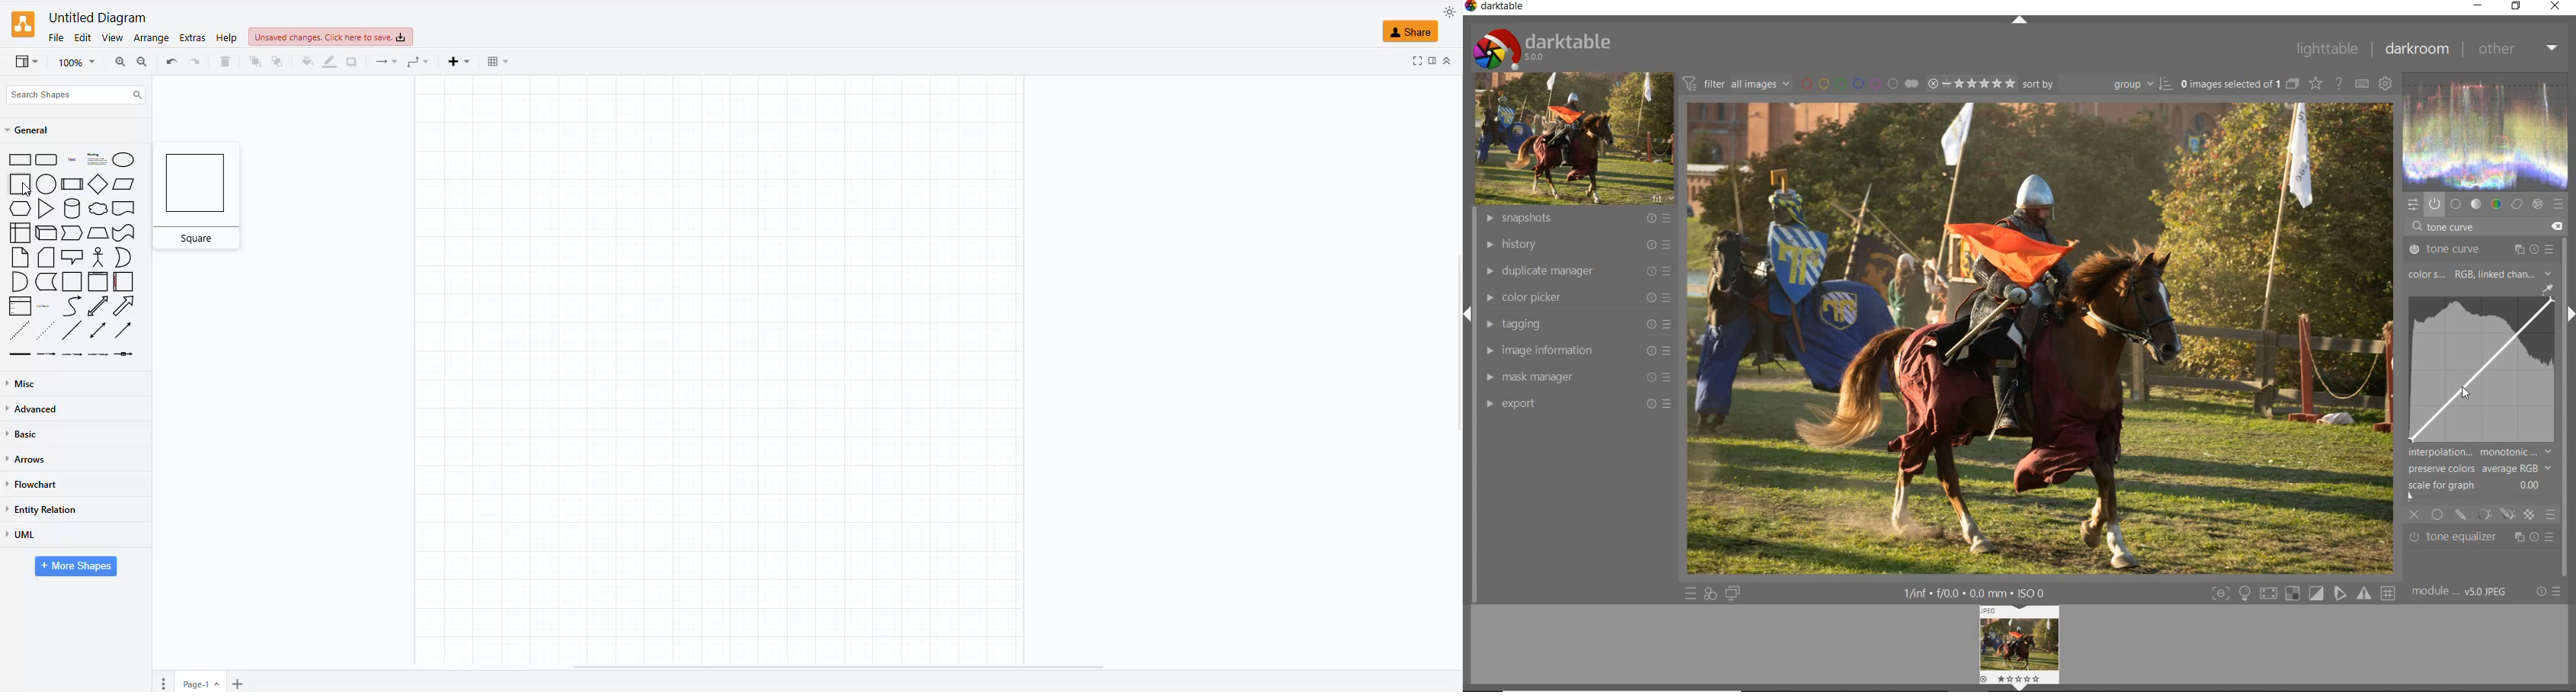  I want to click on line , so click(72, 331).